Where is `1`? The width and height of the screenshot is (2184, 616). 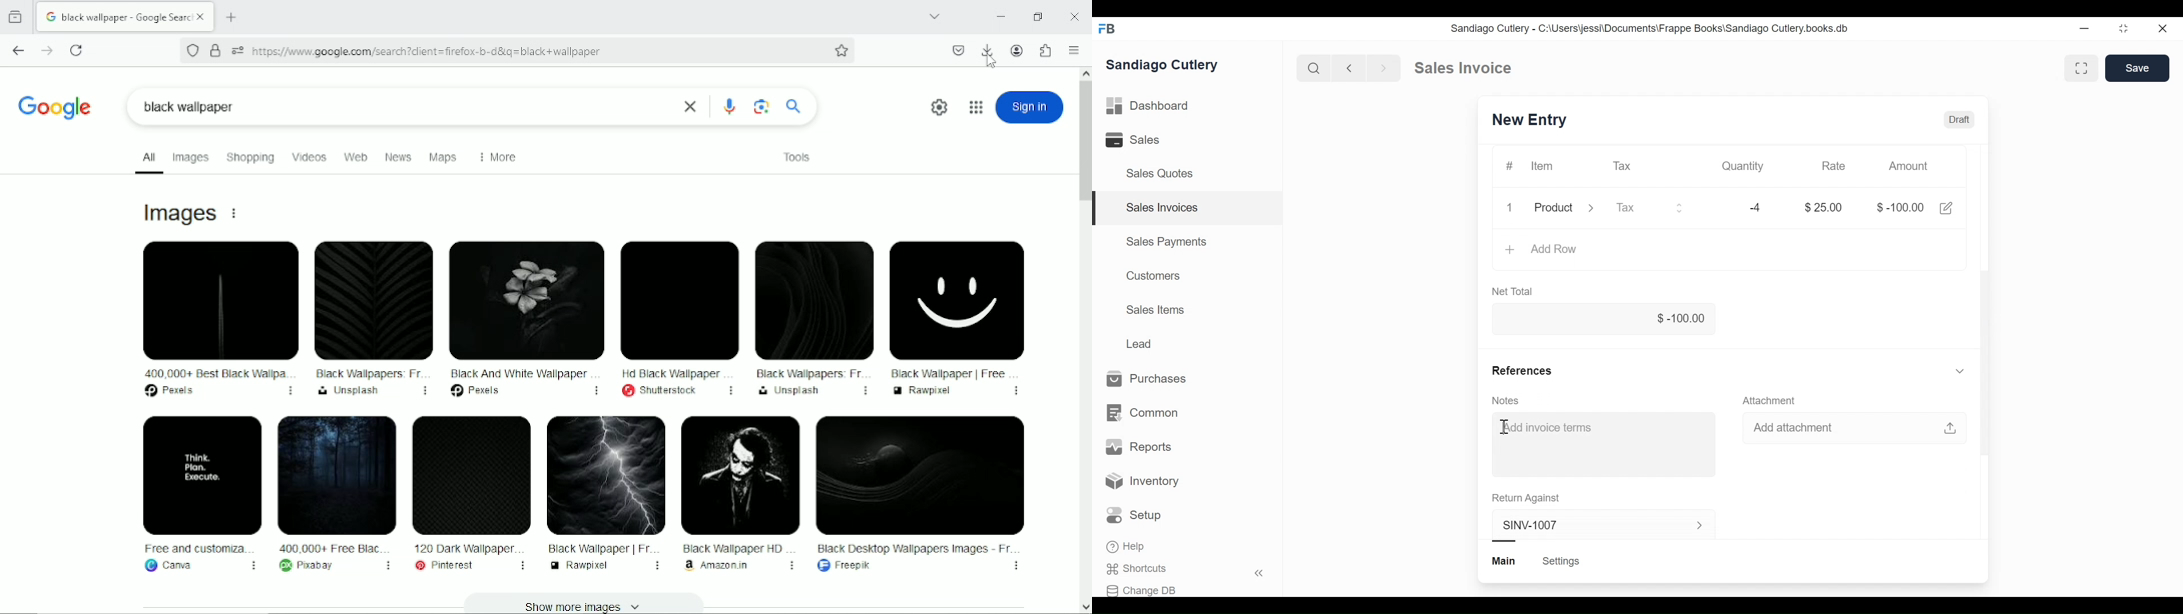
1 is located at coordinates (1508, 206).